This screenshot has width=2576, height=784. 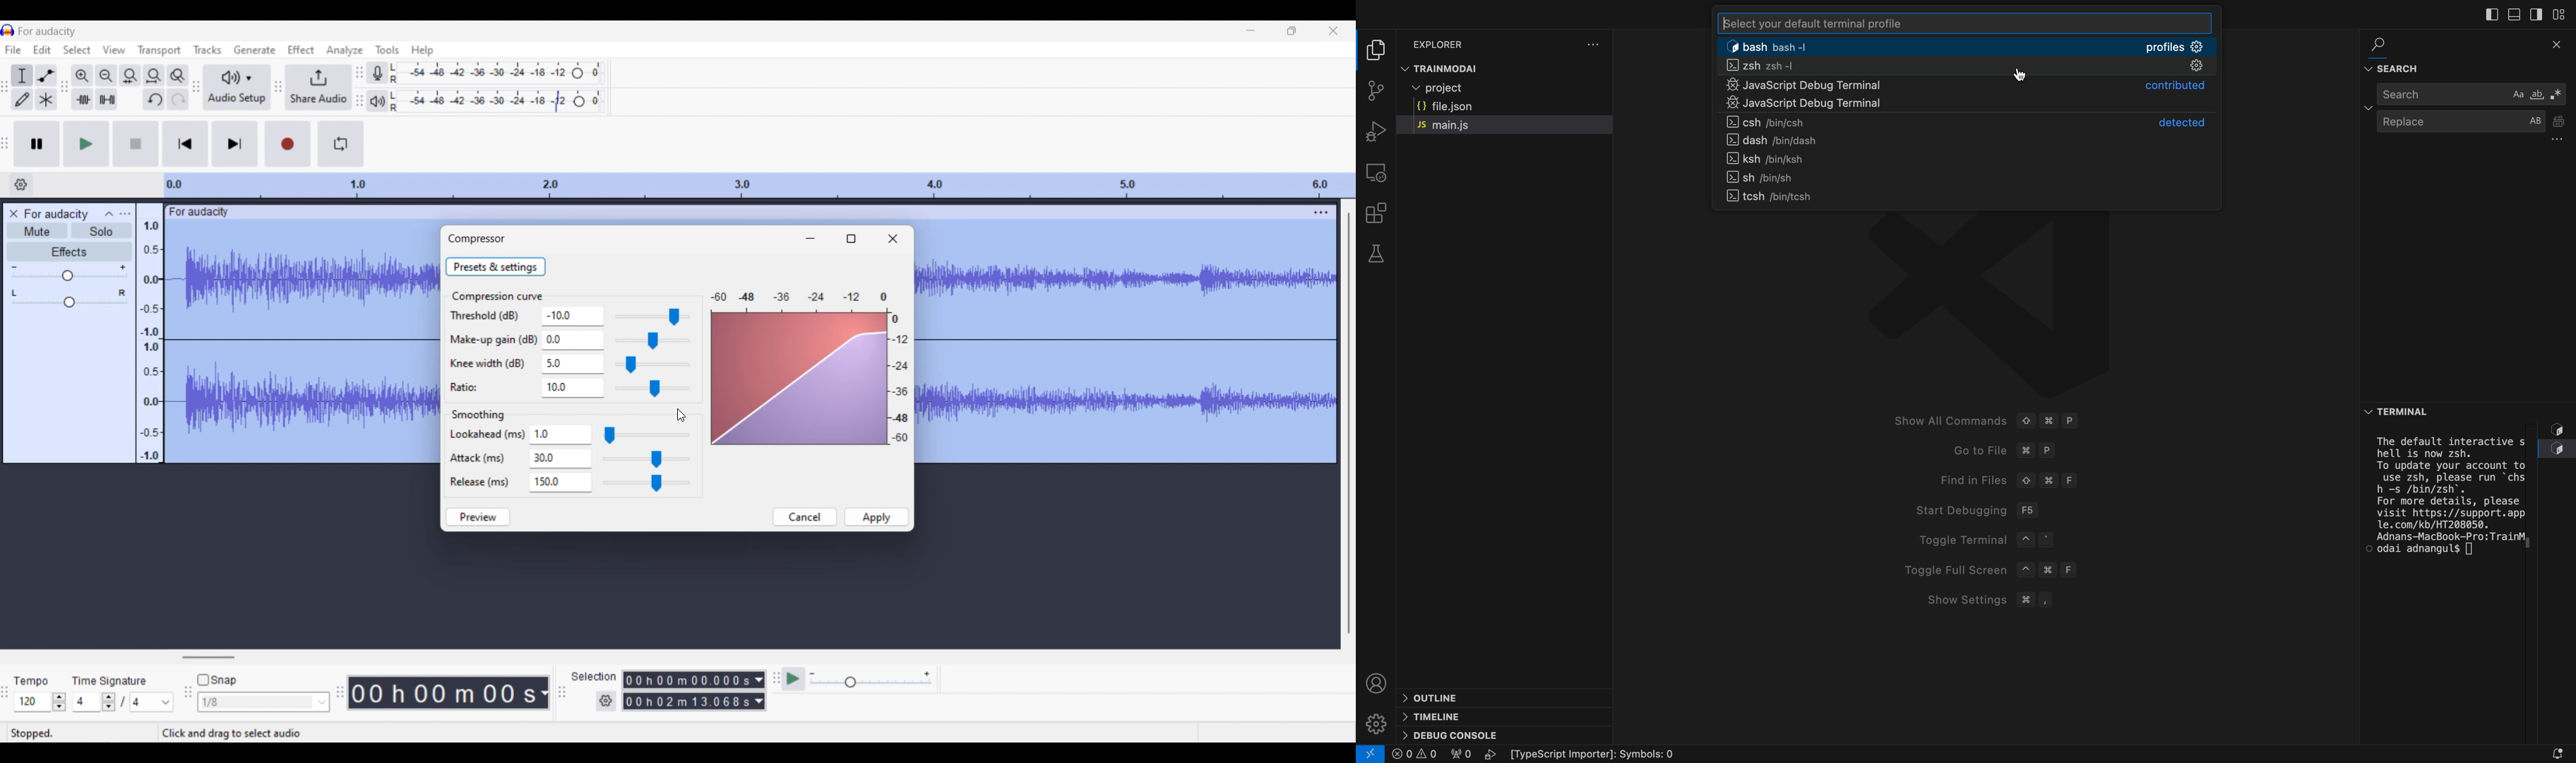 What do you see at coordinates (253, 49) in the screenshot?
I see `Generate` at bounding box center [253, 49].